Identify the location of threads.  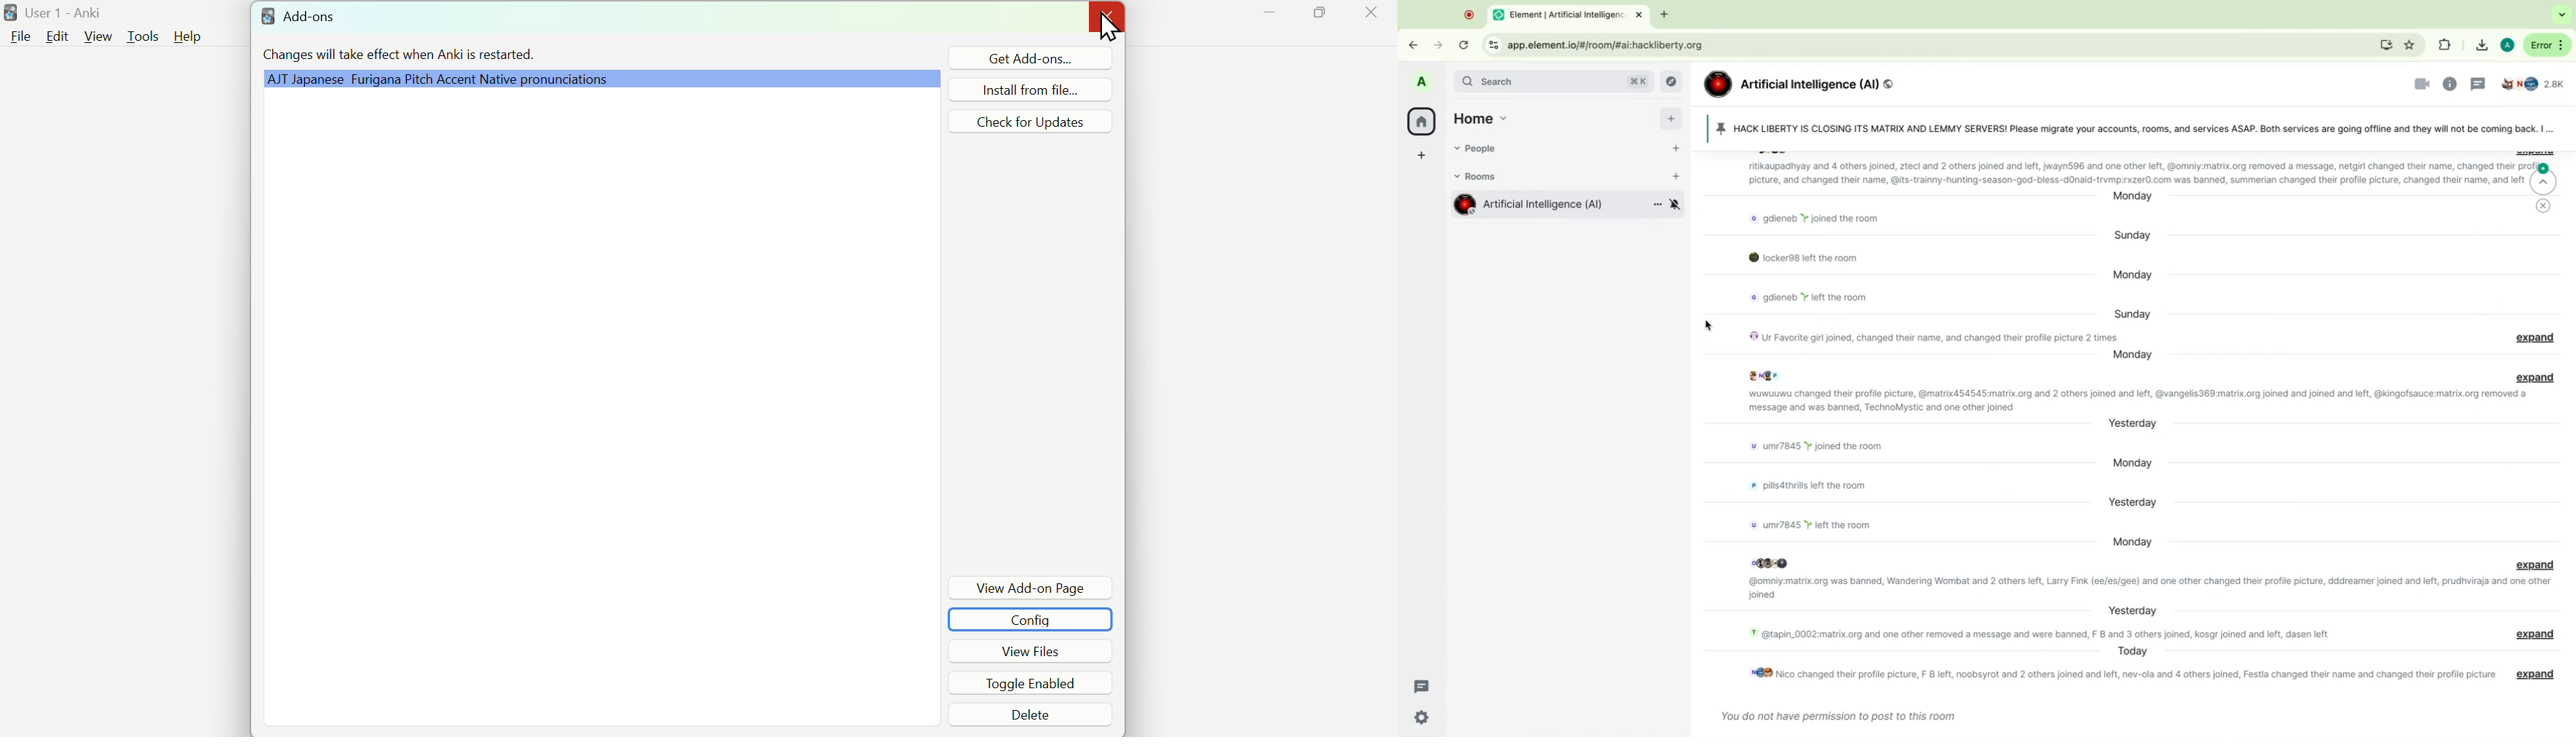
(1421, 685).